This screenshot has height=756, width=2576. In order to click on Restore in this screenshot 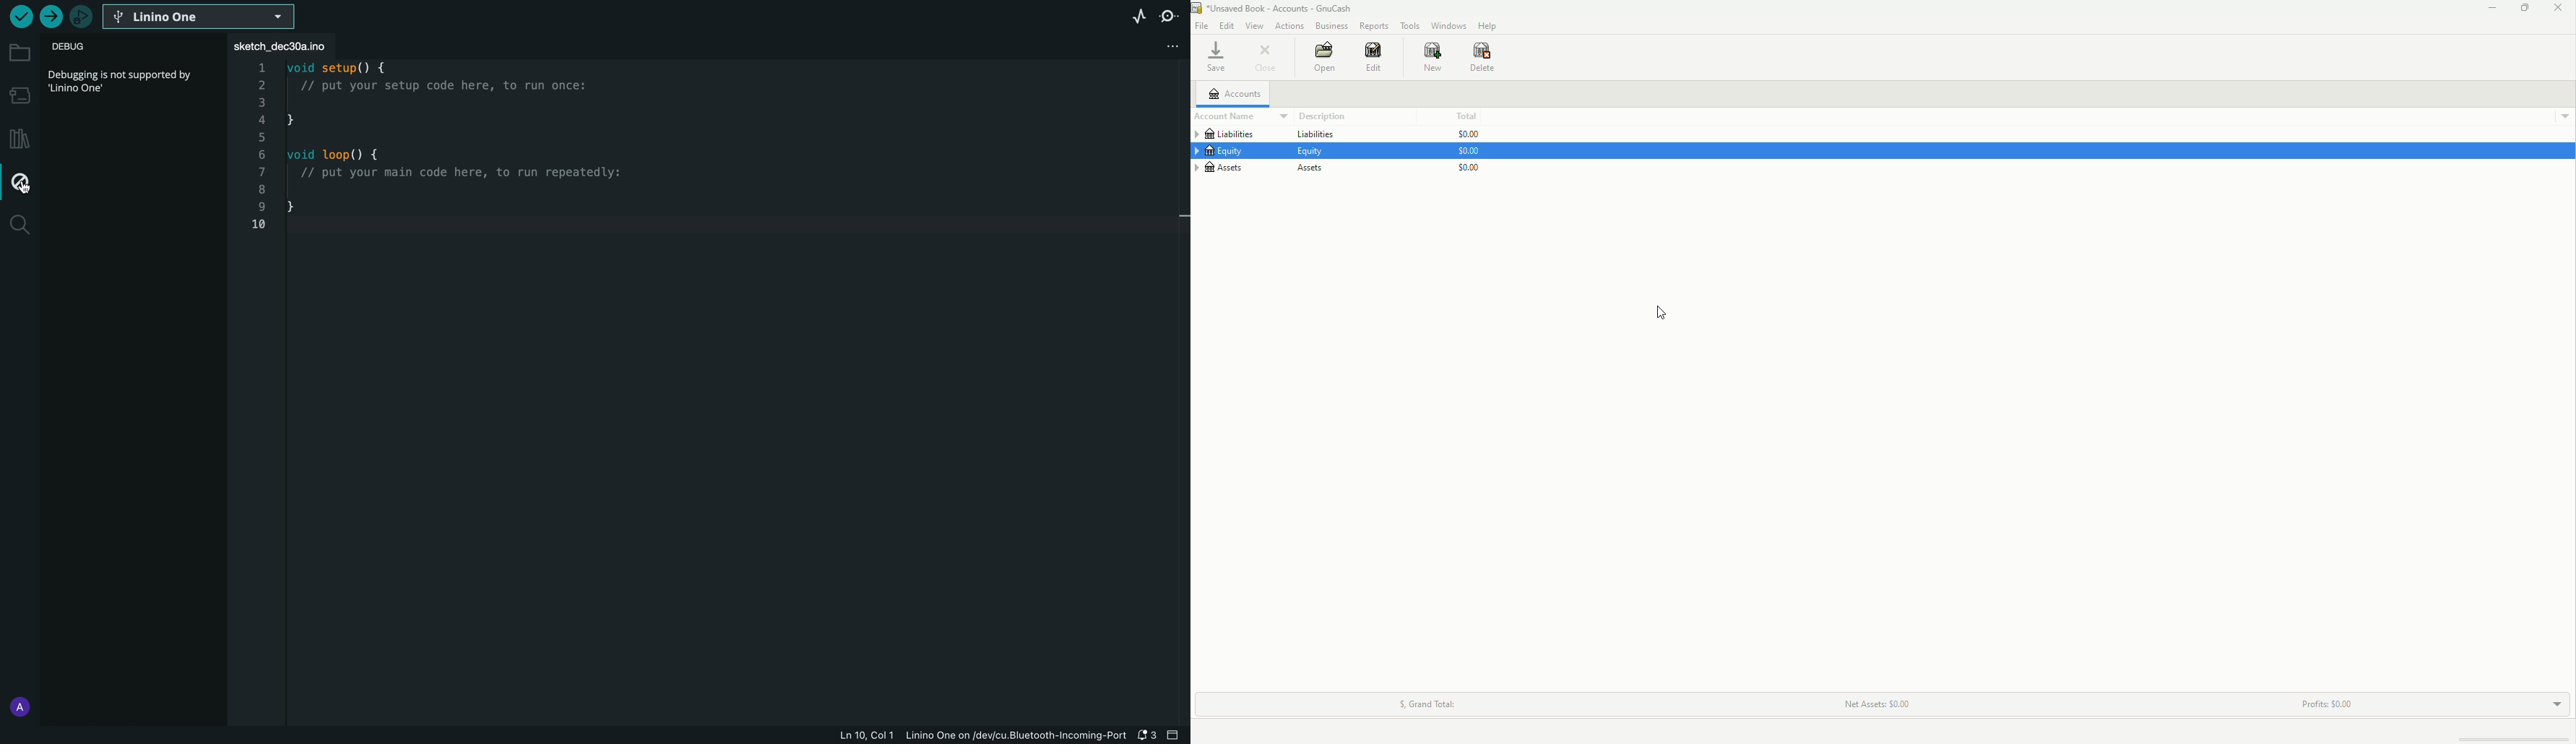, I will do `click(2524, 11)`.